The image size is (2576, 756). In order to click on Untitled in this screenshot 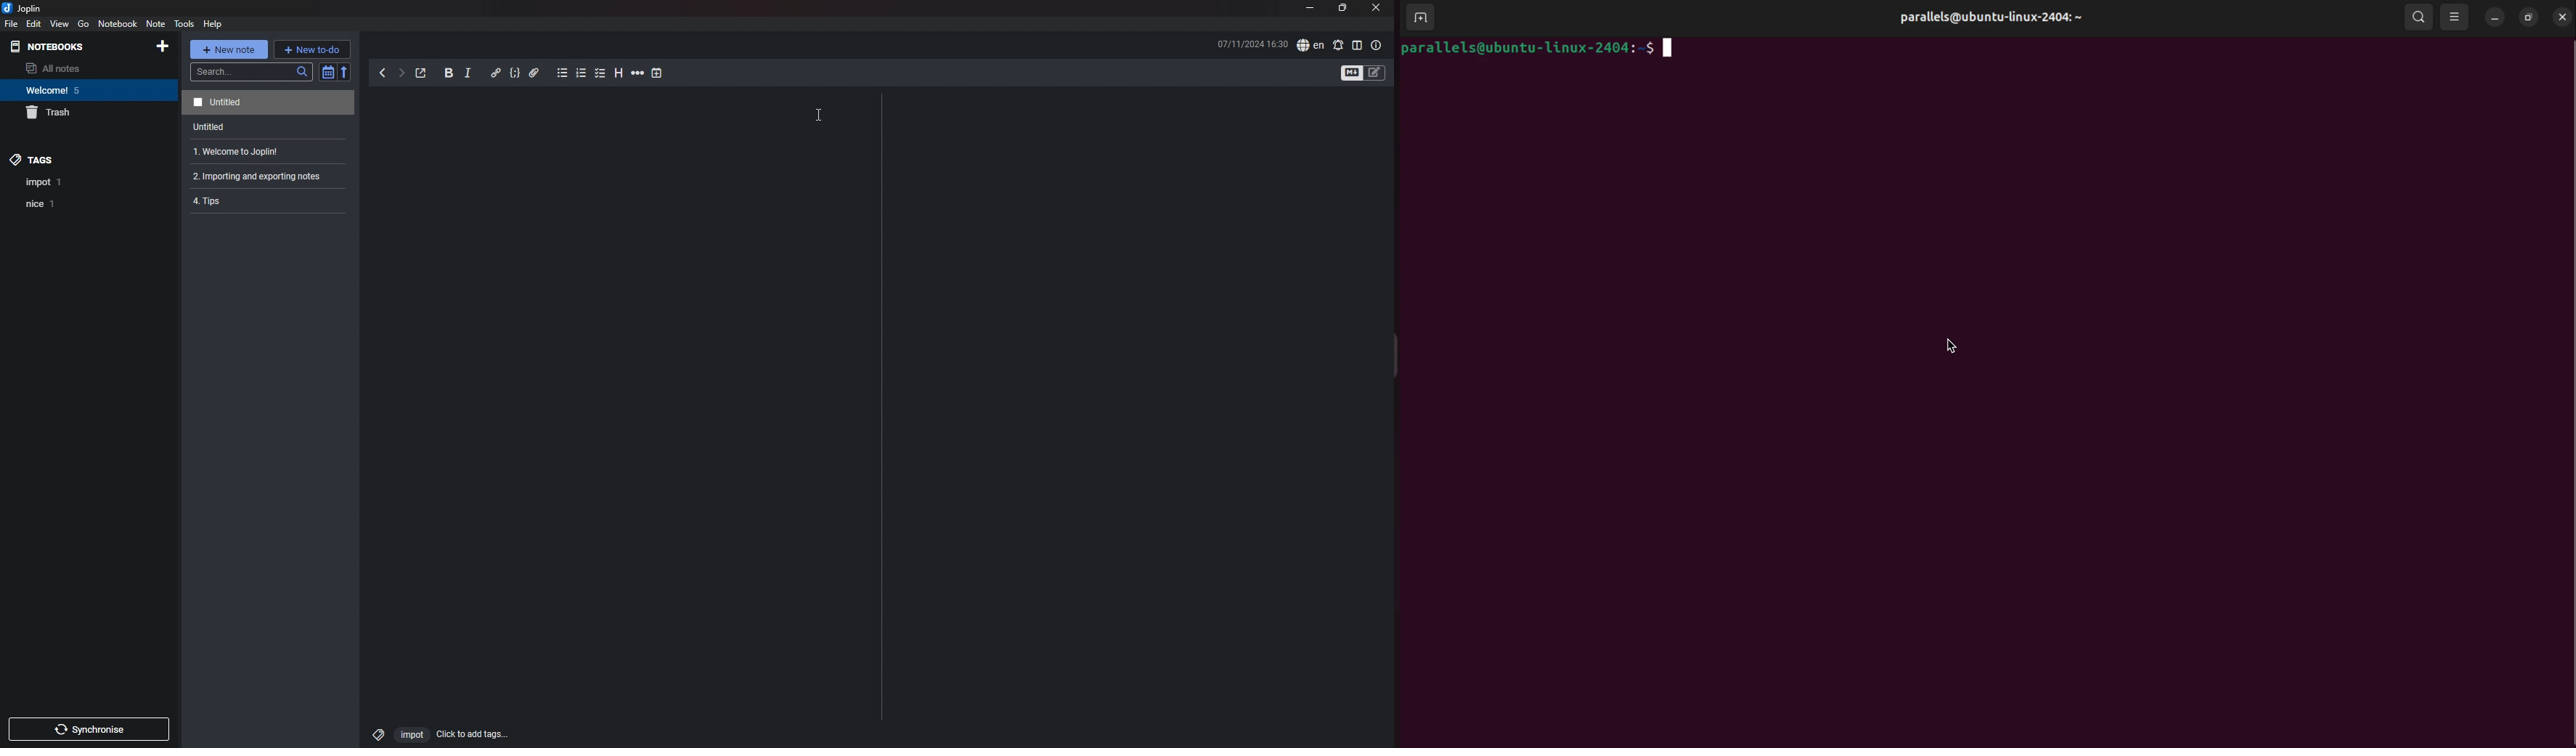, I will do `click(266, 102)`.